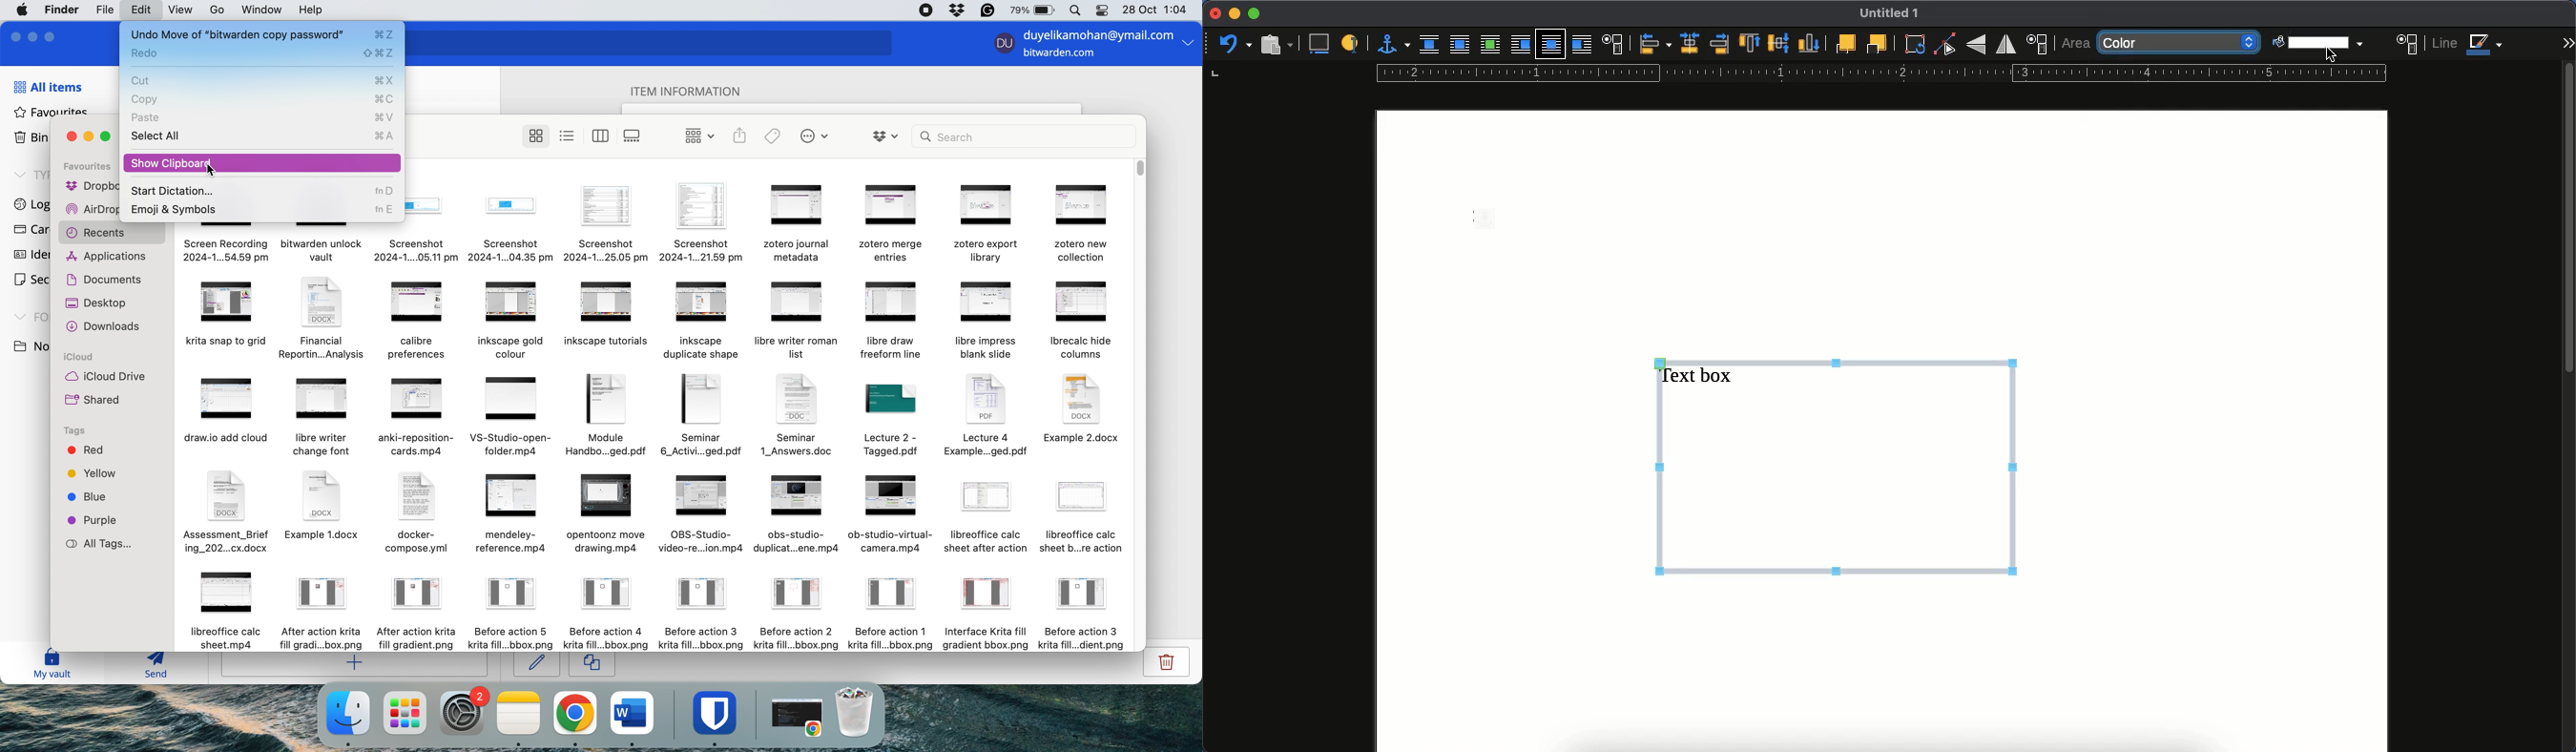  What do you see at coordinates (1976, 46) in the screenshot?
I see `rotate vertically` at bounding box center [1976, 46].